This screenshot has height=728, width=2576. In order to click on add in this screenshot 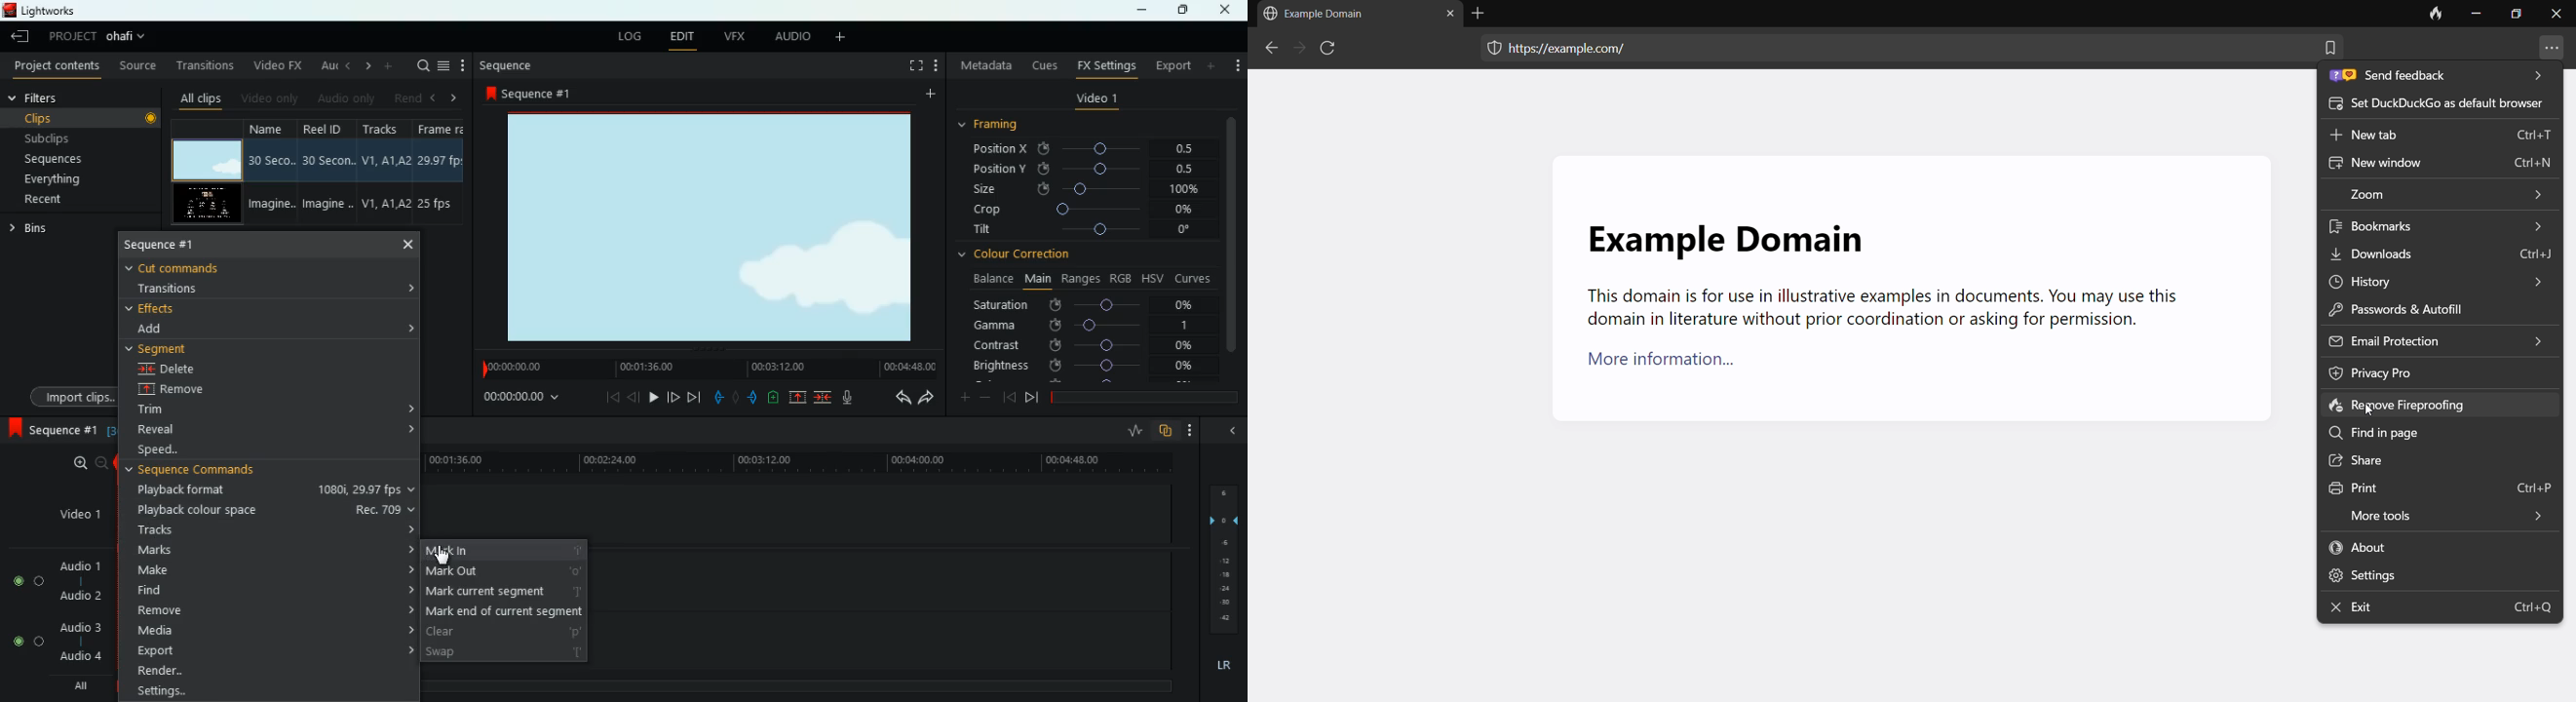, I will do `click(837, 38)`.